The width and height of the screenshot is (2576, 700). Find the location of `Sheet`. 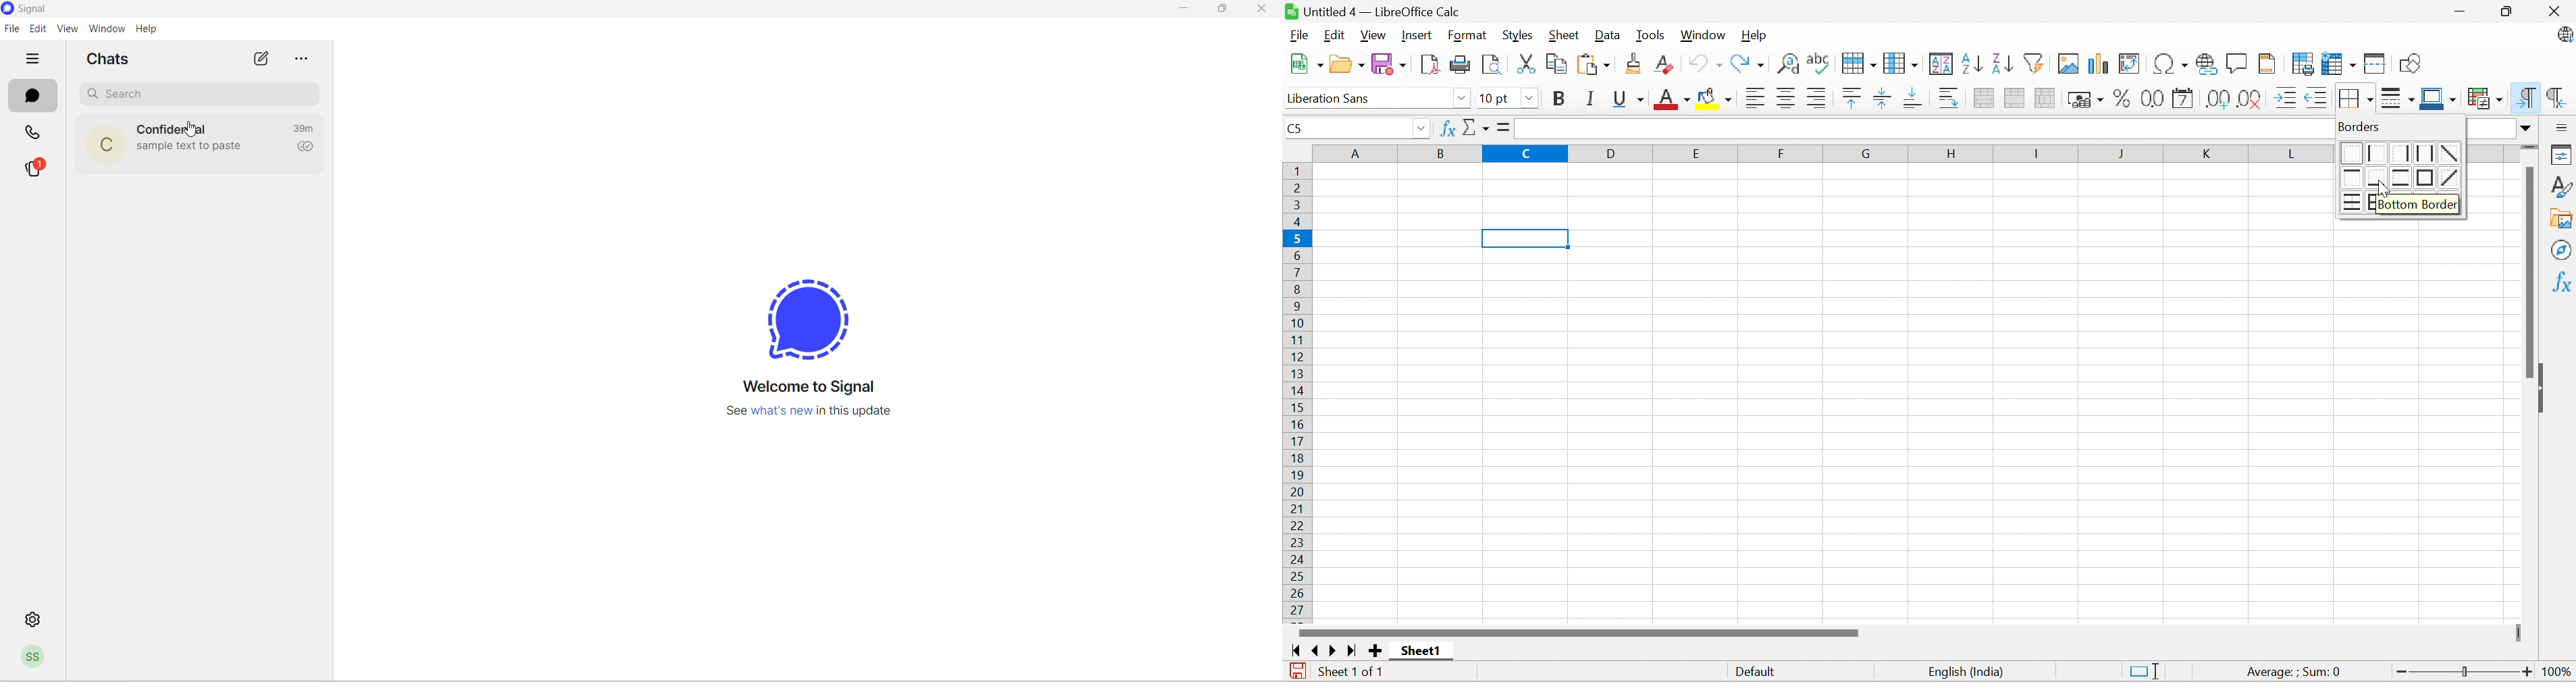

Sheet is located at coordinates (1565, 35).